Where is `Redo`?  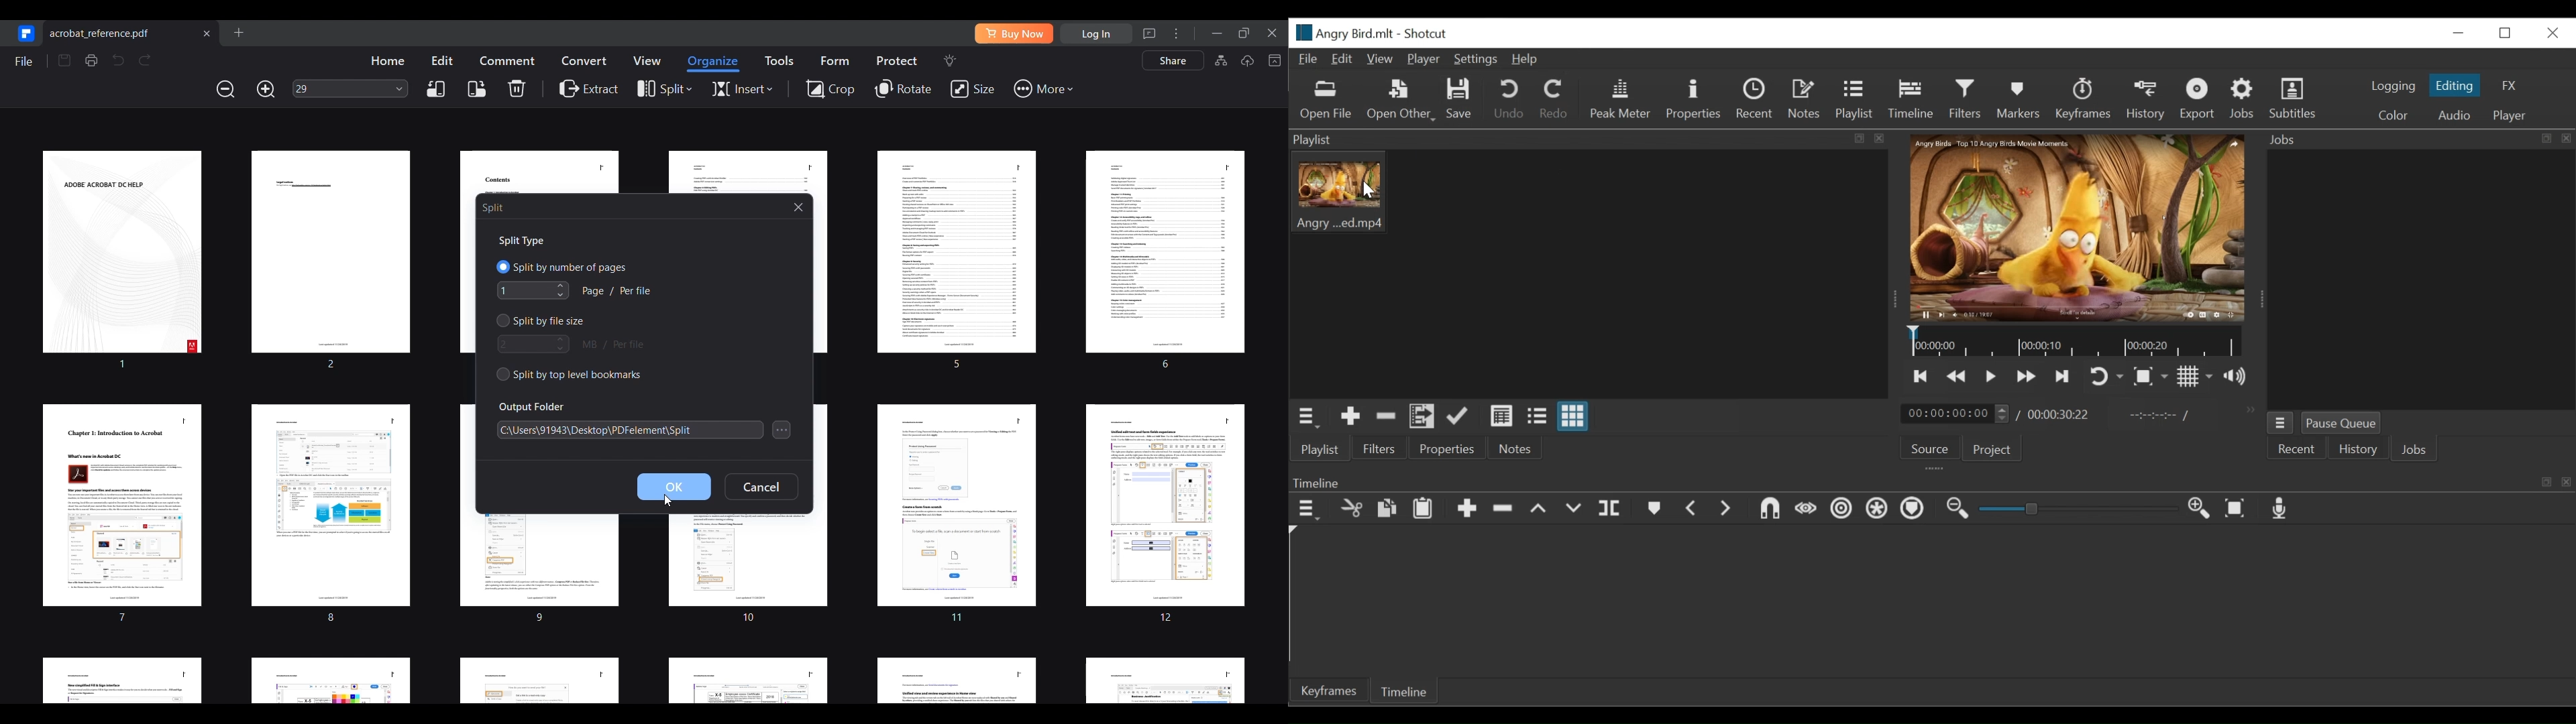
Redo is located at coordinates (1555, 99).